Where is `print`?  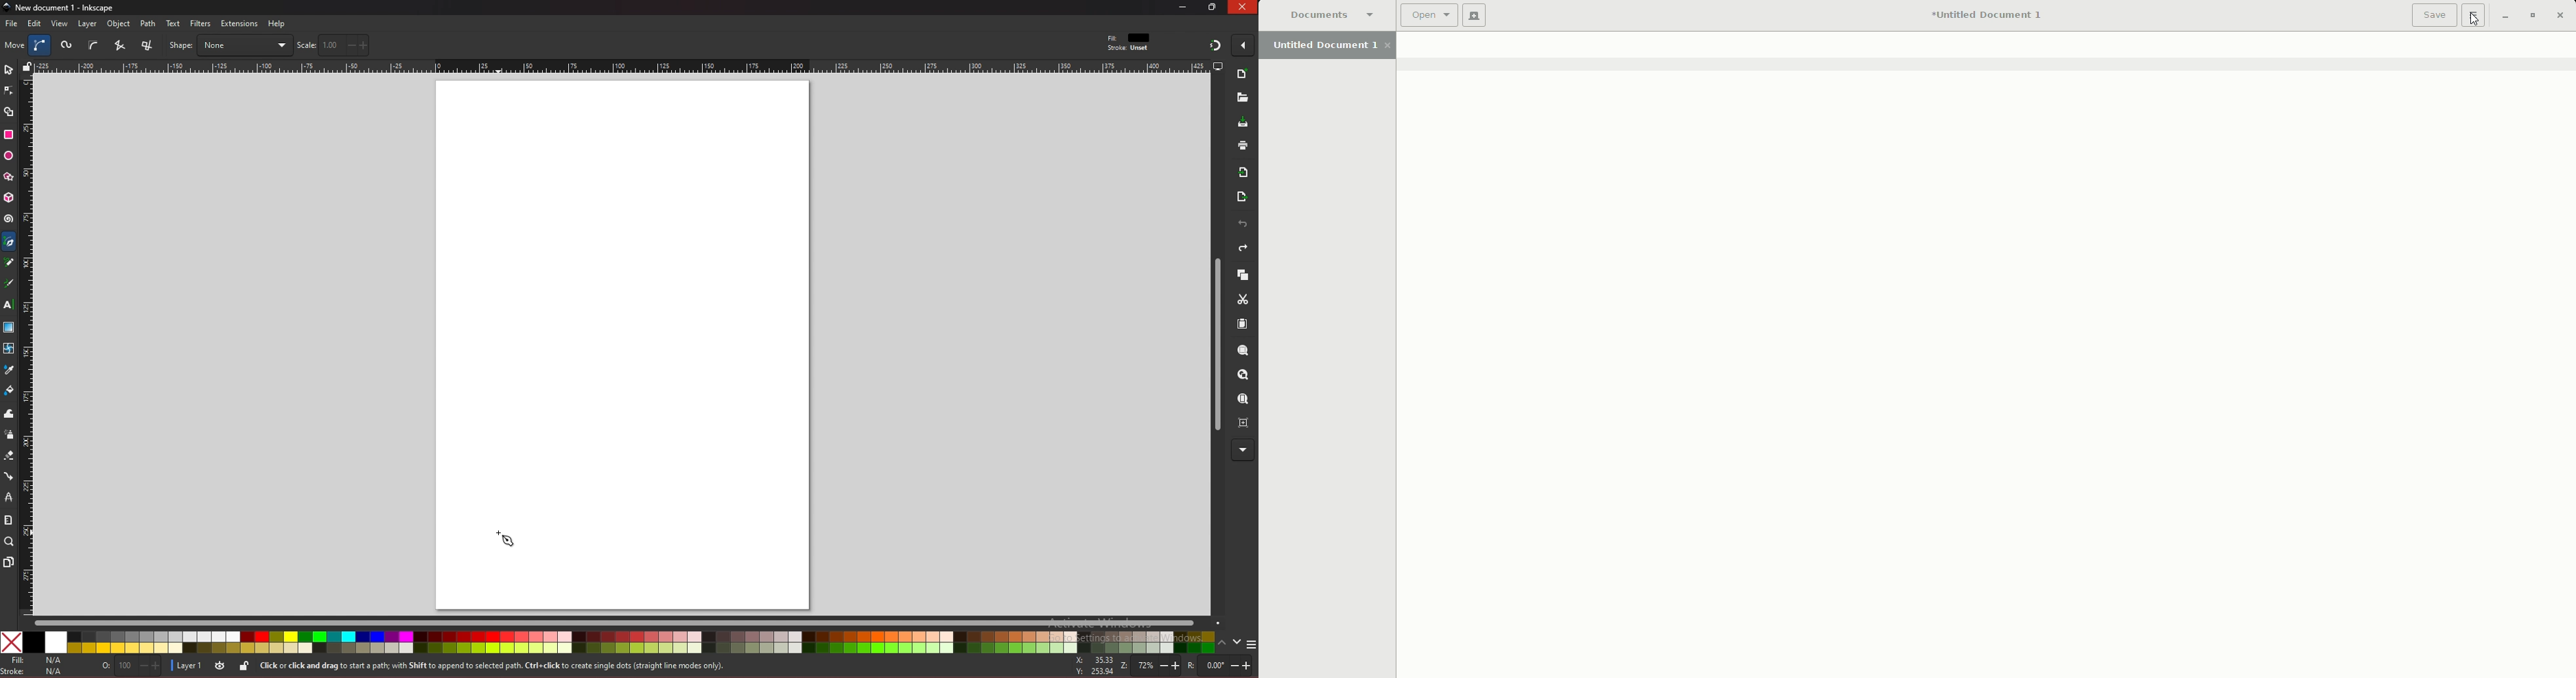 print is located at coordinates (1243, 145).